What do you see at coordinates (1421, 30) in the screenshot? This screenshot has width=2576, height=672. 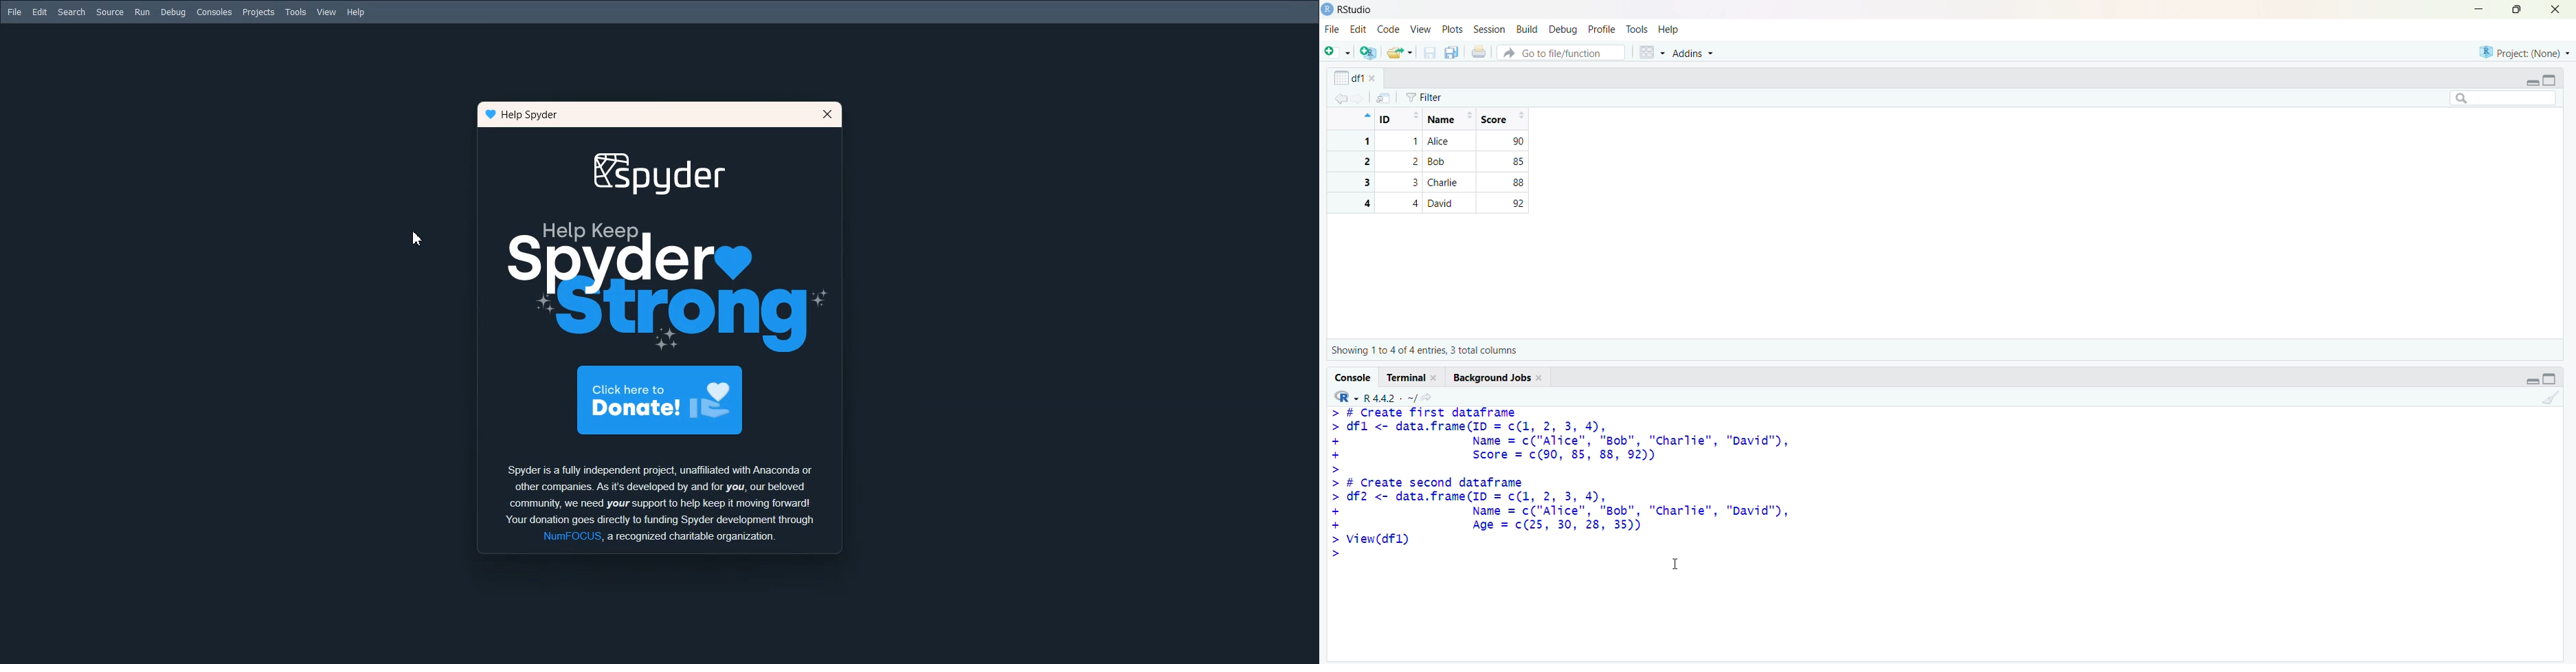 I see `view` at bounding box center [1421, 30].